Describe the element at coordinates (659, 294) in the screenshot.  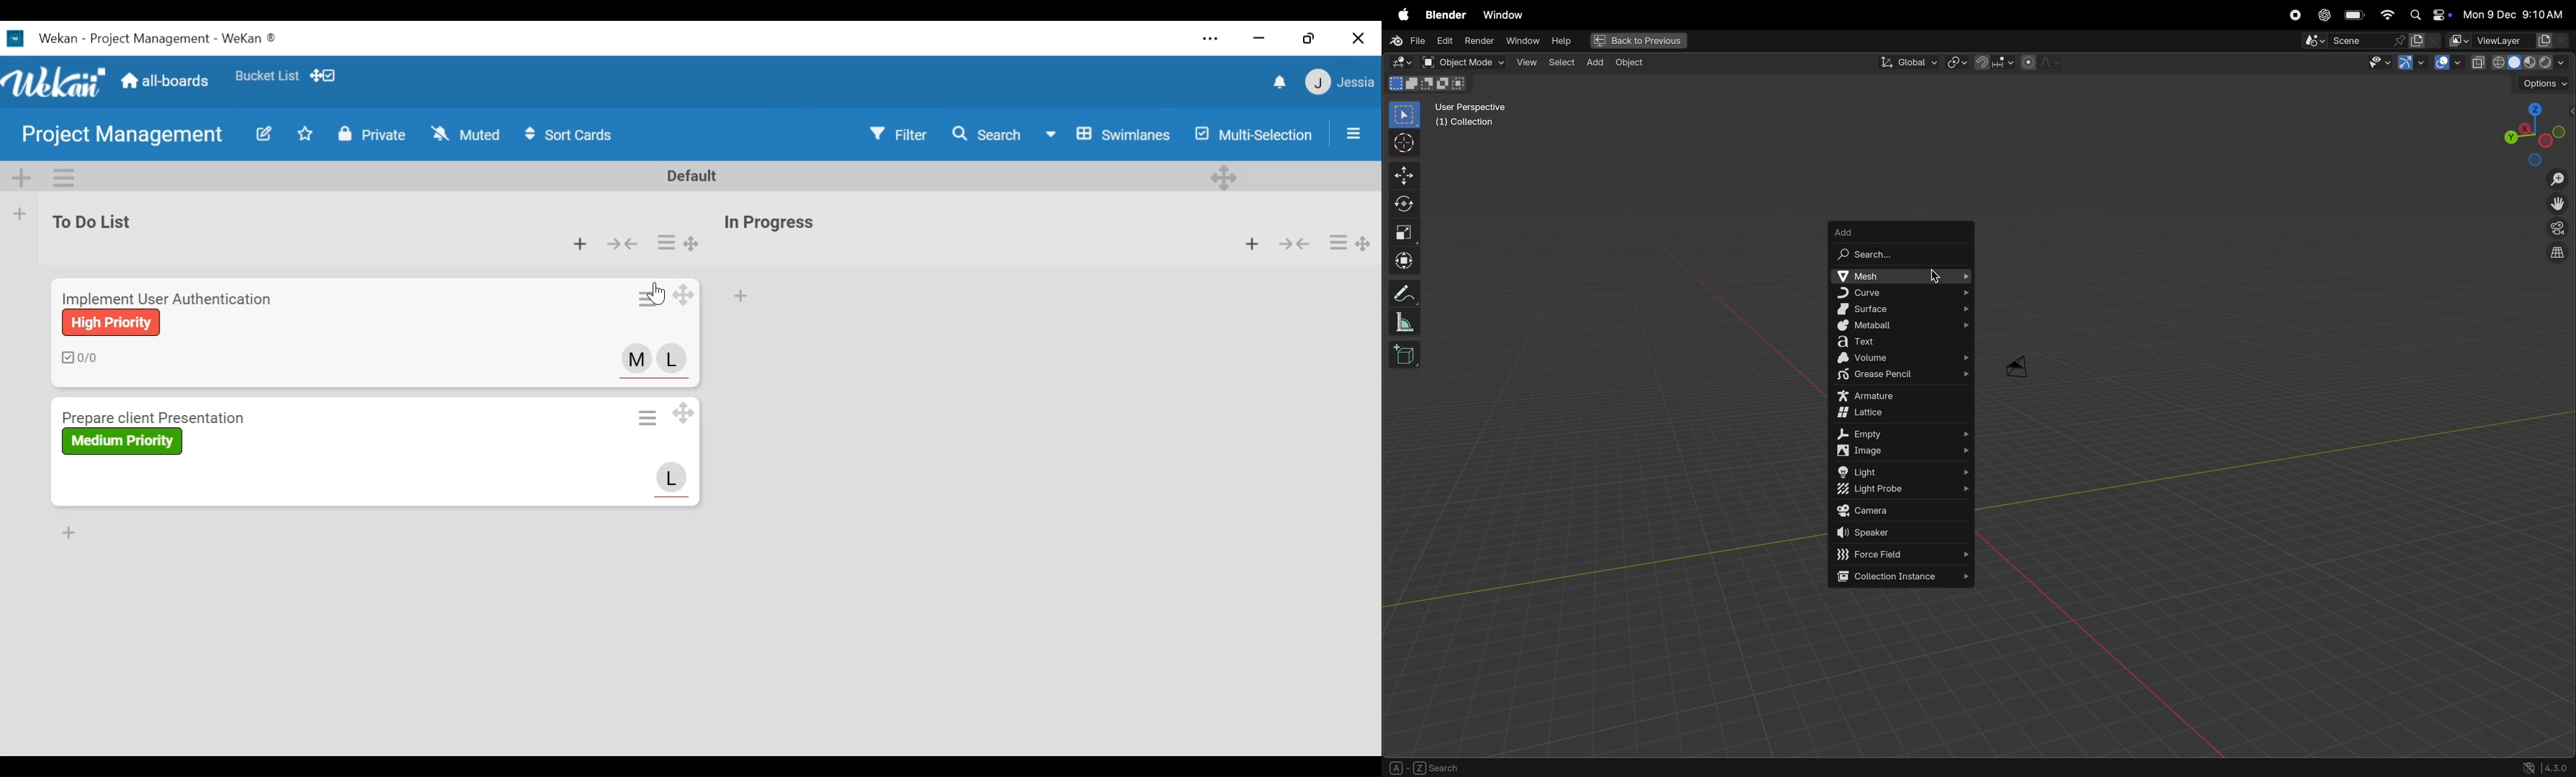
I see `cursor` at that location.